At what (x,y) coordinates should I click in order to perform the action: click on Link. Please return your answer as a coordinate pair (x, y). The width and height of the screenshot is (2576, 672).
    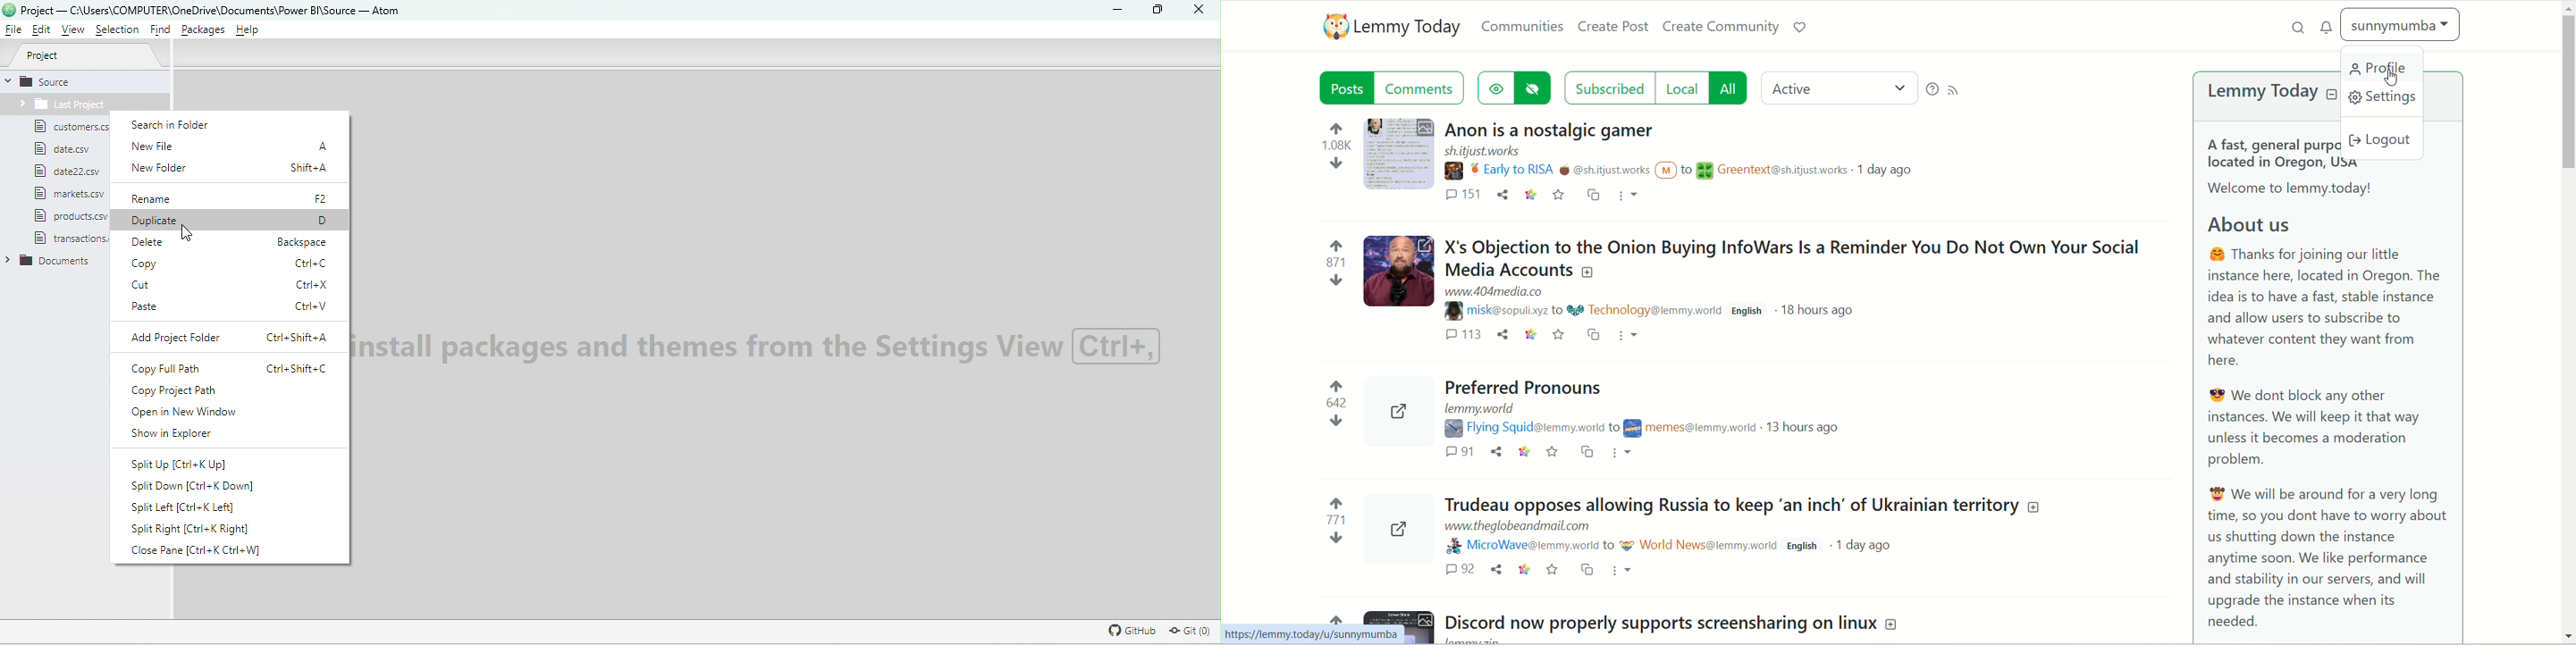
    Looking at the image, I should click on (1532, 334).